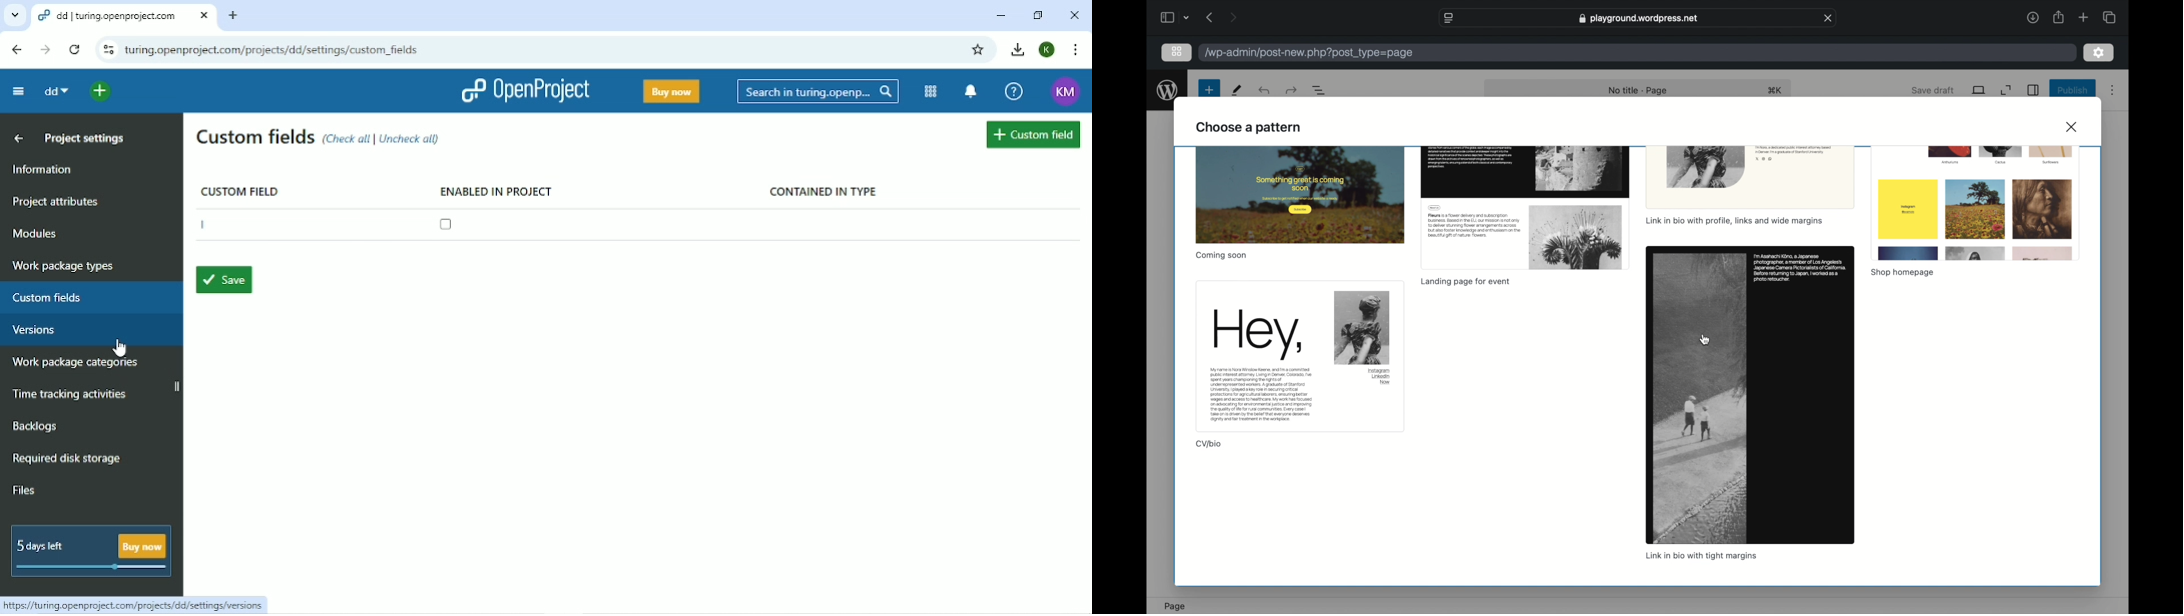  Describe the element at coordinates (2113, 91) in the screenshot. I see `more options` at that location.